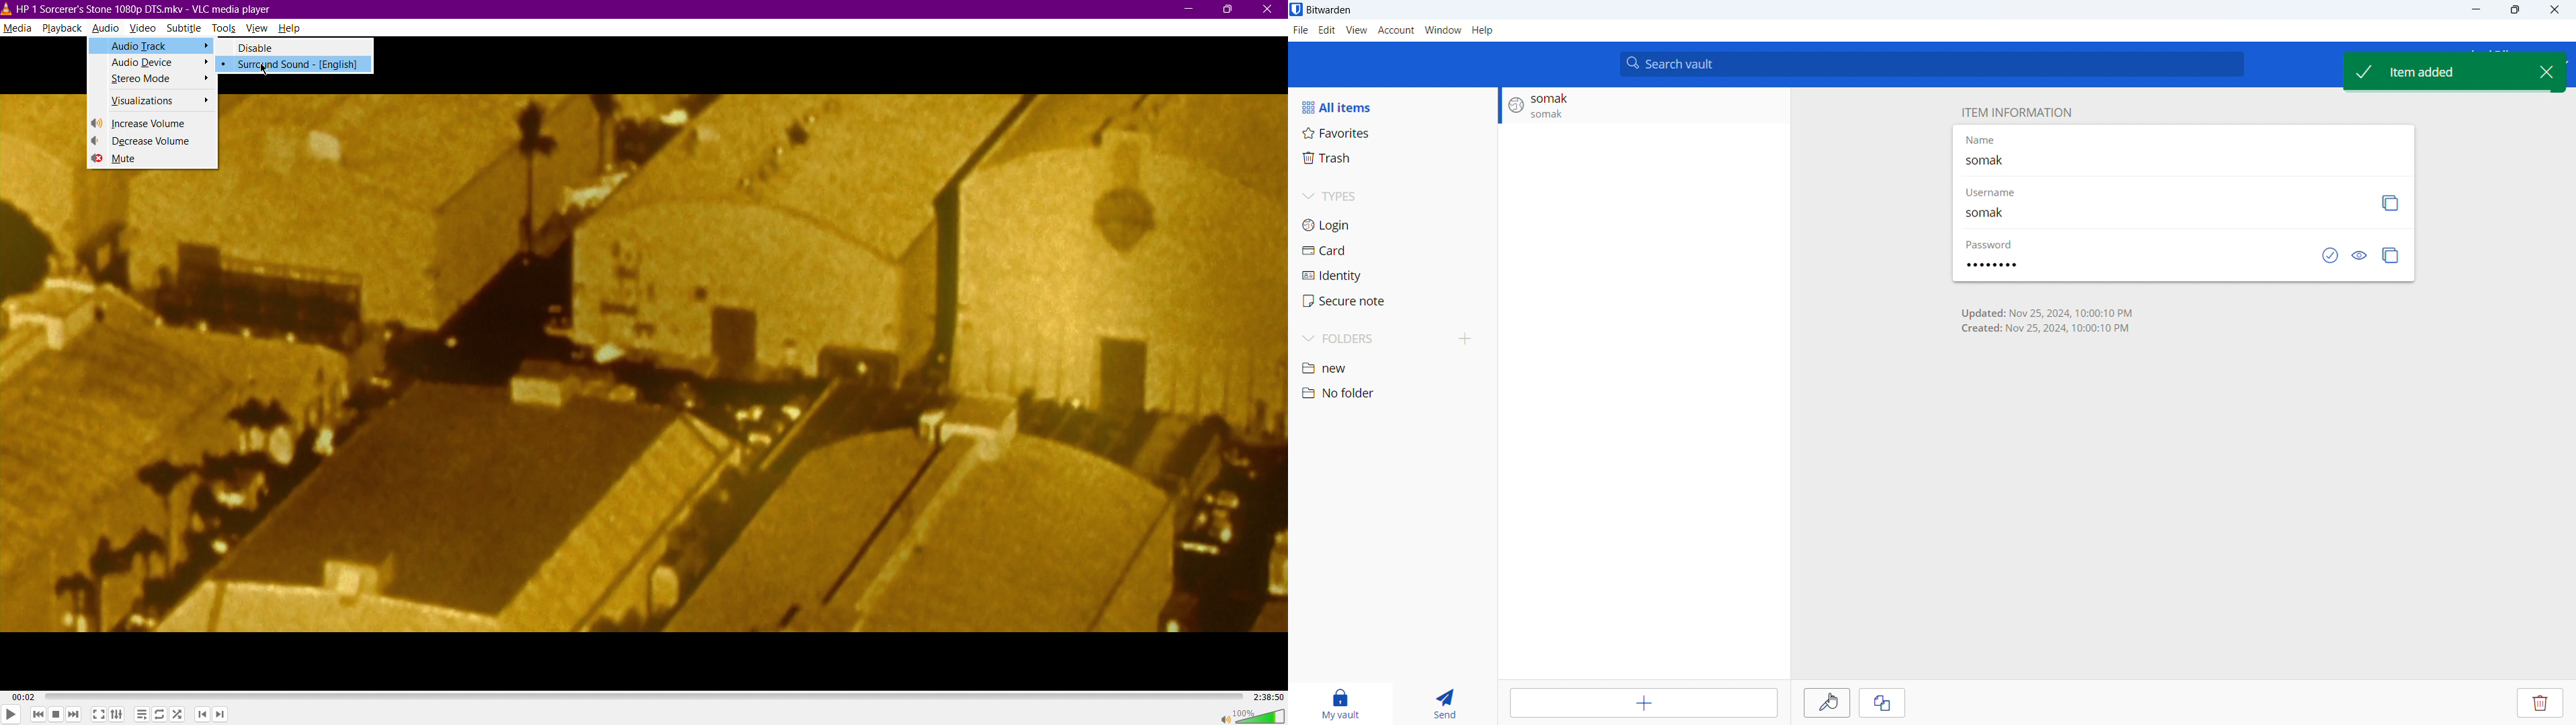 This screenshot has height=728, width=2576. Describe the element at coordinates (1393, 301) in the screenshot. I see `secure note` at that location.